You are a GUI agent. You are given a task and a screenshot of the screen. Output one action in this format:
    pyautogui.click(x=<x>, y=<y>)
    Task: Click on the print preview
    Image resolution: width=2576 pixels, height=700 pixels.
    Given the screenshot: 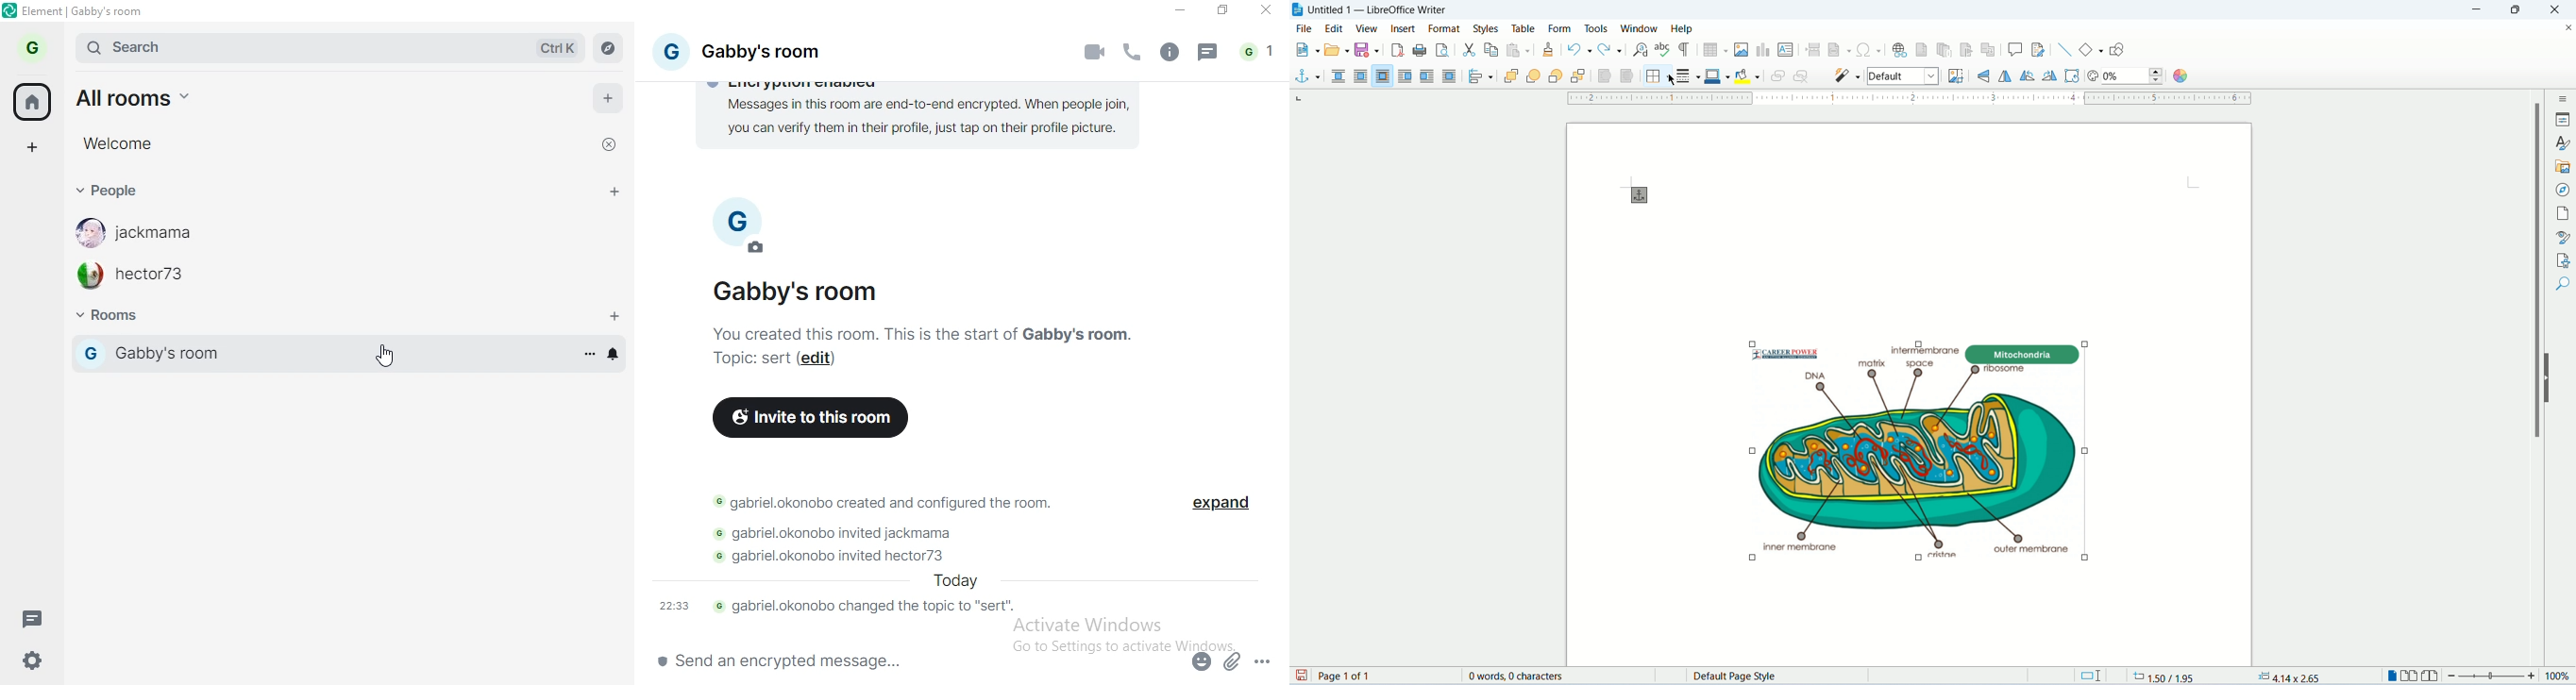 What is the action you would take?
    pyautogui.click(x=1443, y=50)
    